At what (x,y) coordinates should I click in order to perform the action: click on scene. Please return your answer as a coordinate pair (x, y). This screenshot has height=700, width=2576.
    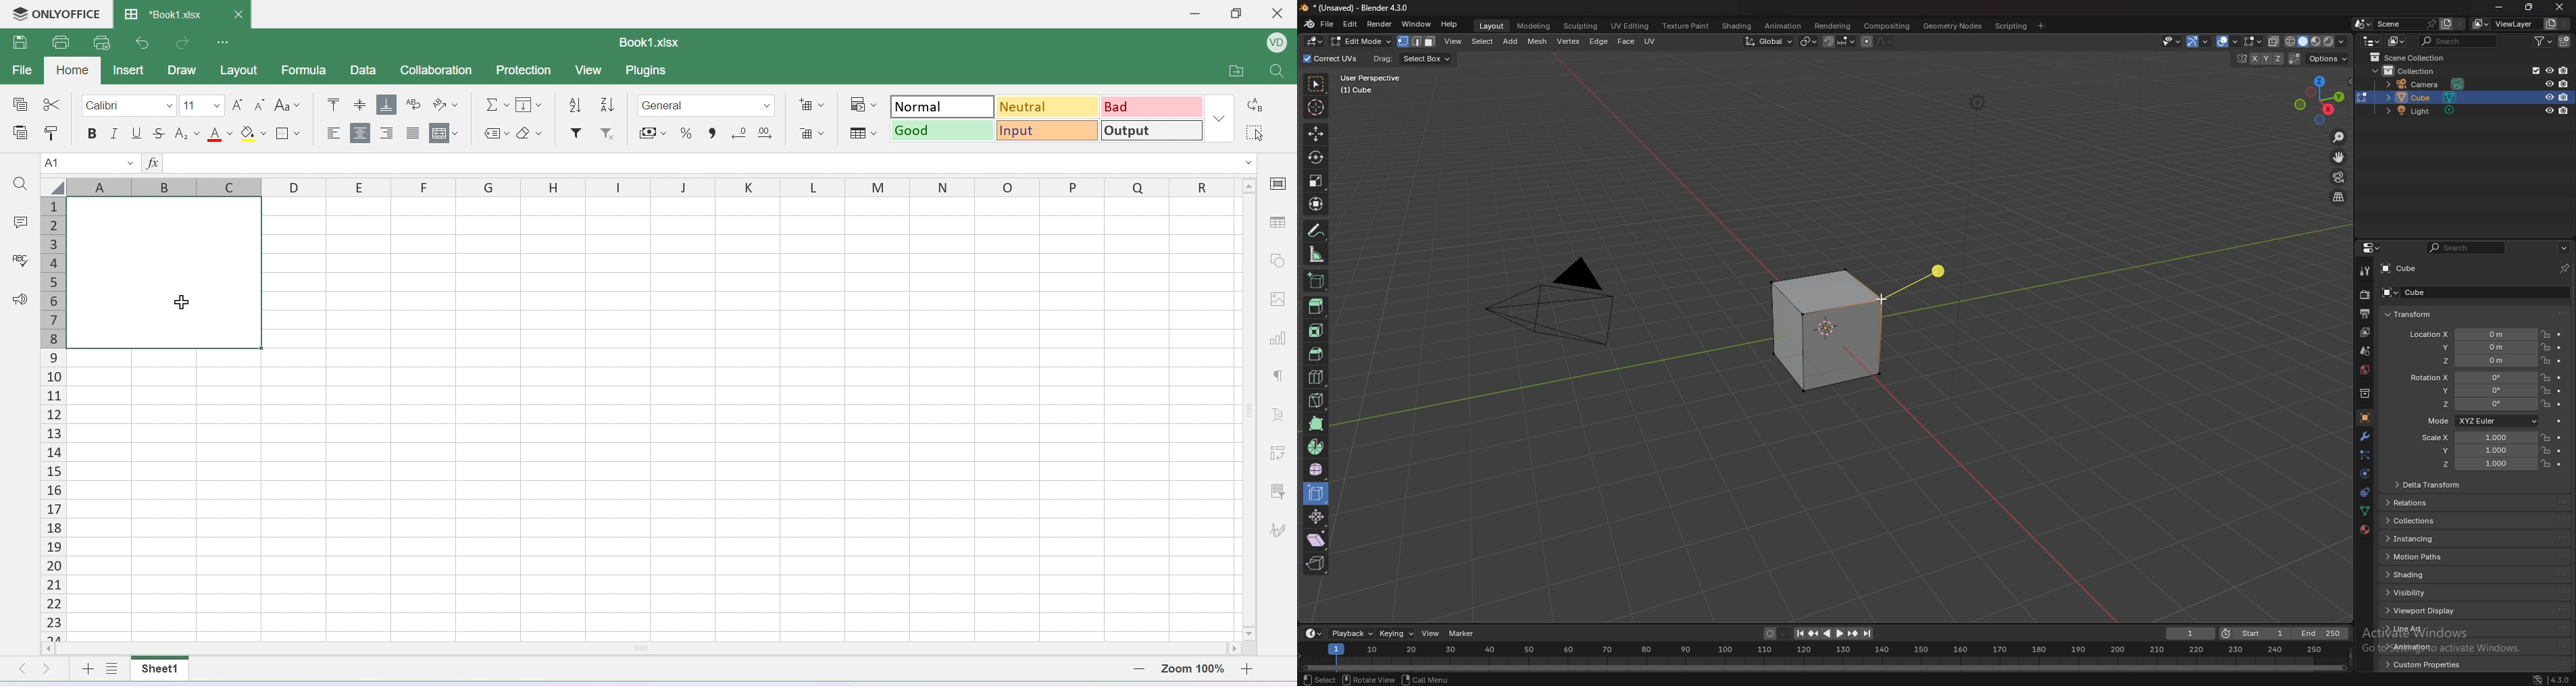
    Looking at the image, I should click on (2367, 350).